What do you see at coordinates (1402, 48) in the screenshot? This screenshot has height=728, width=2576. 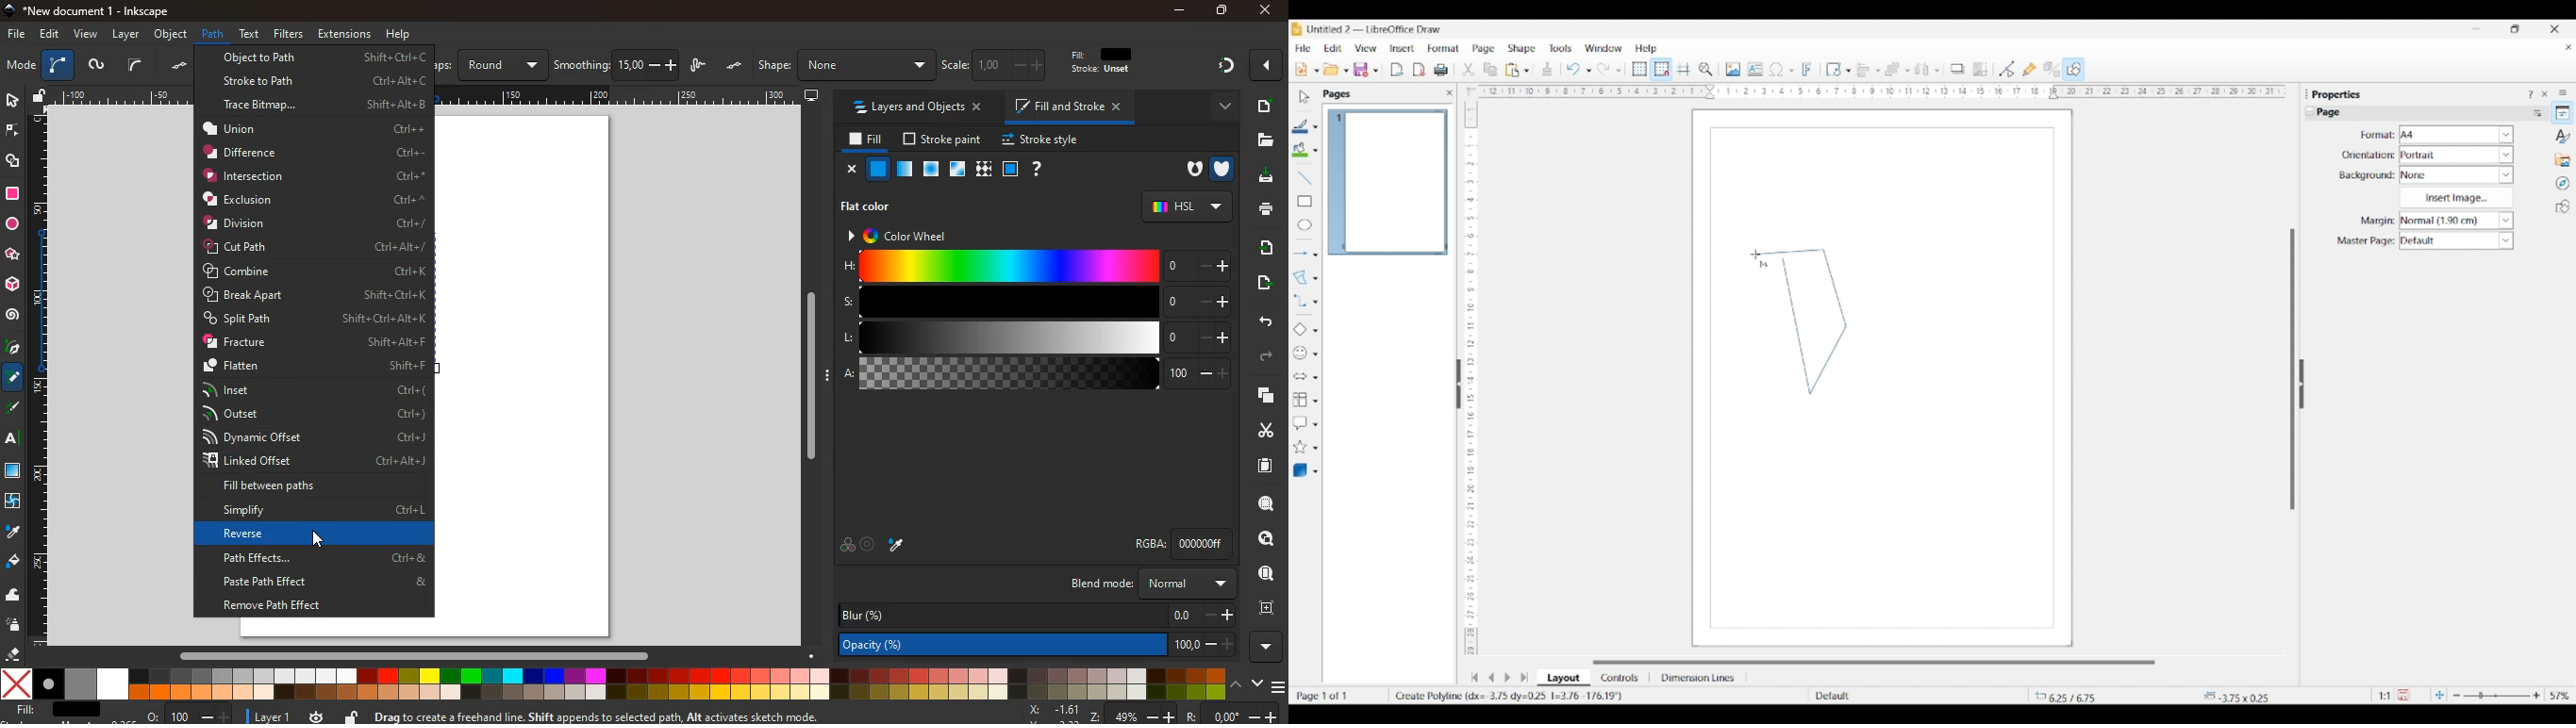 I see `Insert` at bounding box center [1402, 48].